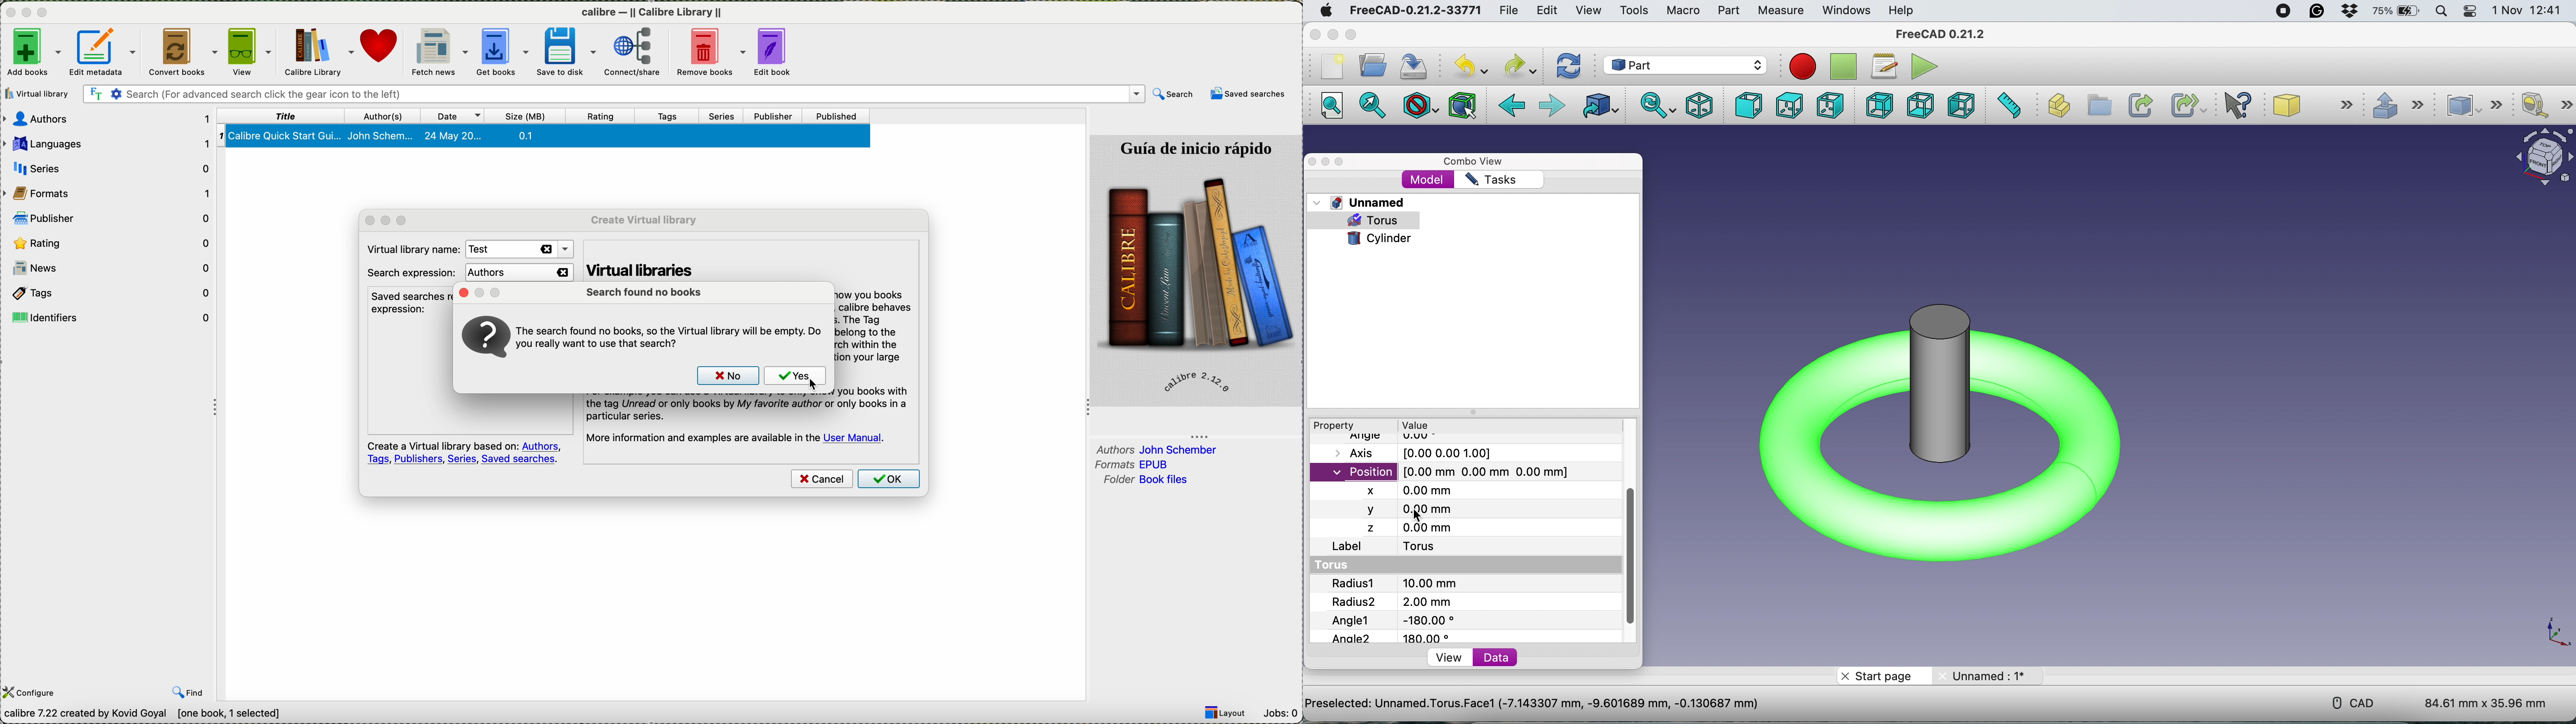 The image size is (2576, 728). What do you see at coordinates (812, 376) in the screenshot?
I see `cursor` at bounding box center [812, 376].